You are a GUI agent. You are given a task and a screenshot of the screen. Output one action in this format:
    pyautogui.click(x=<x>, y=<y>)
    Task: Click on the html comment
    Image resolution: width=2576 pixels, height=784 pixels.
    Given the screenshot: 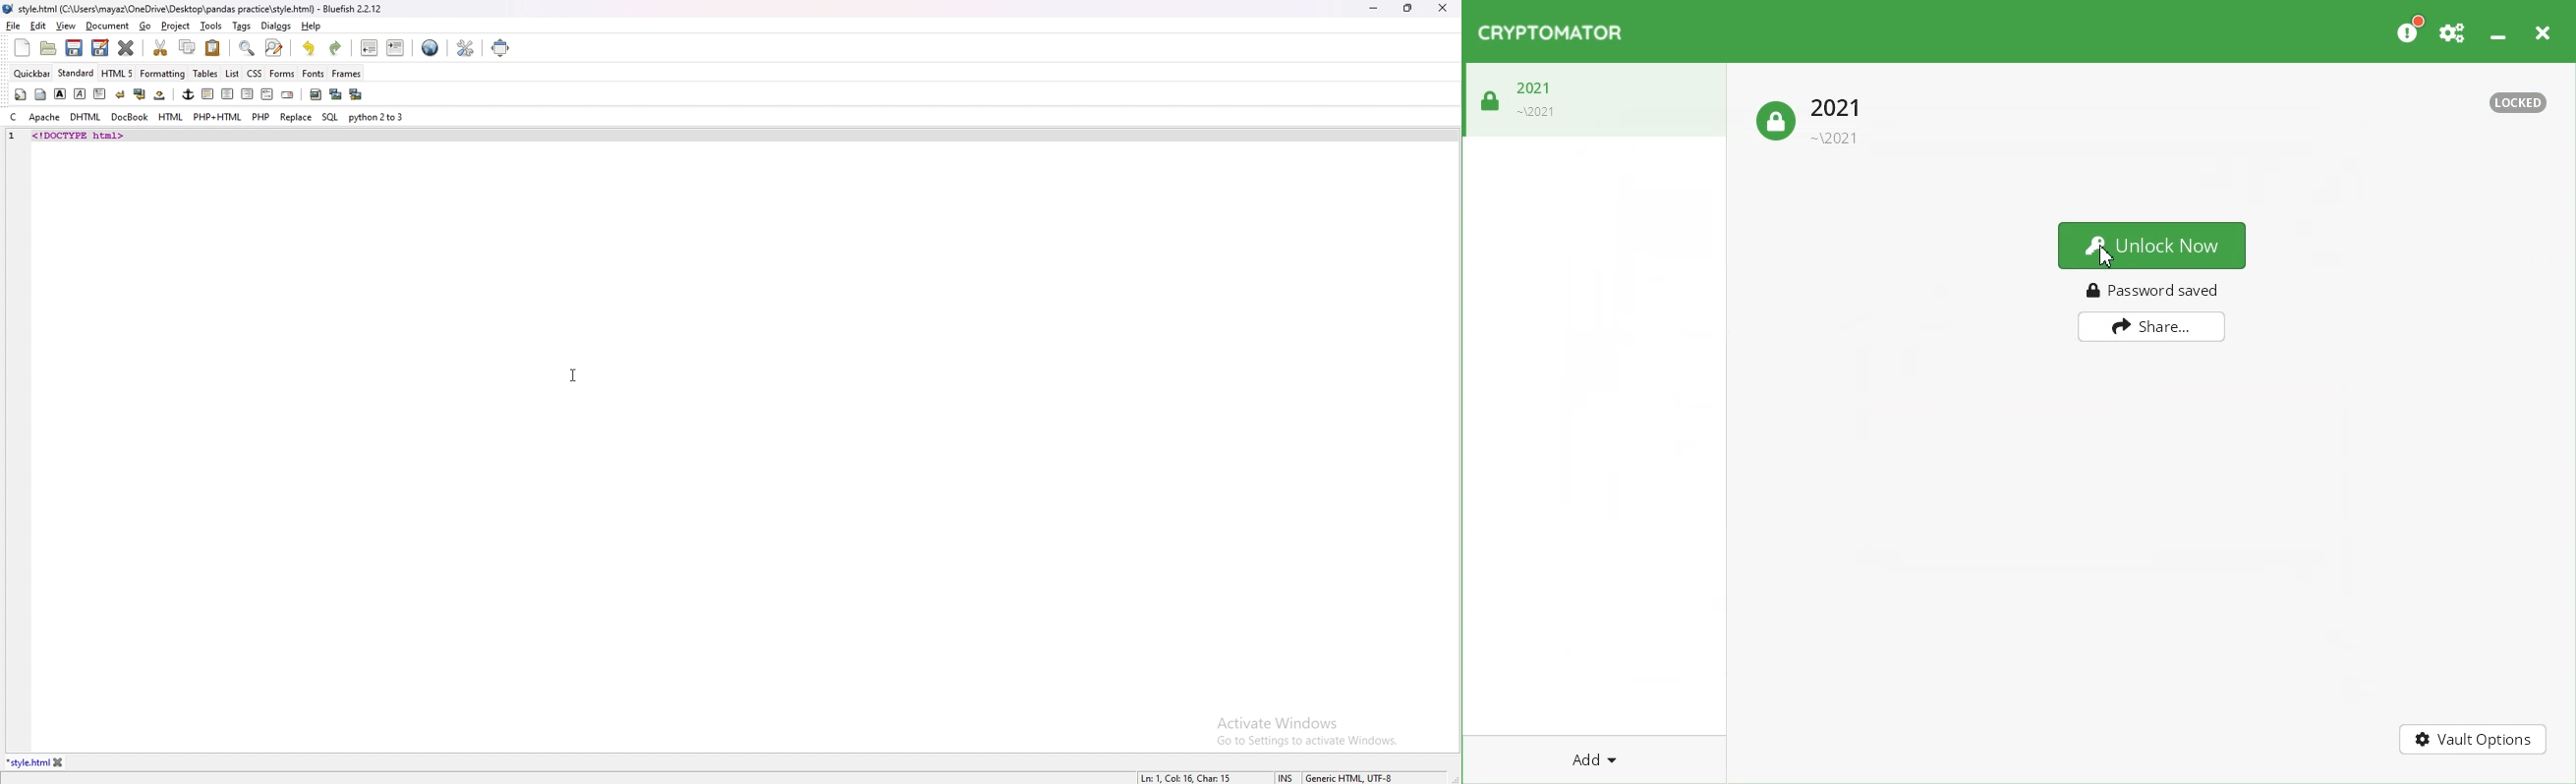 What is the action you would take?
    pyautogui.click(x=267, y=95)
    